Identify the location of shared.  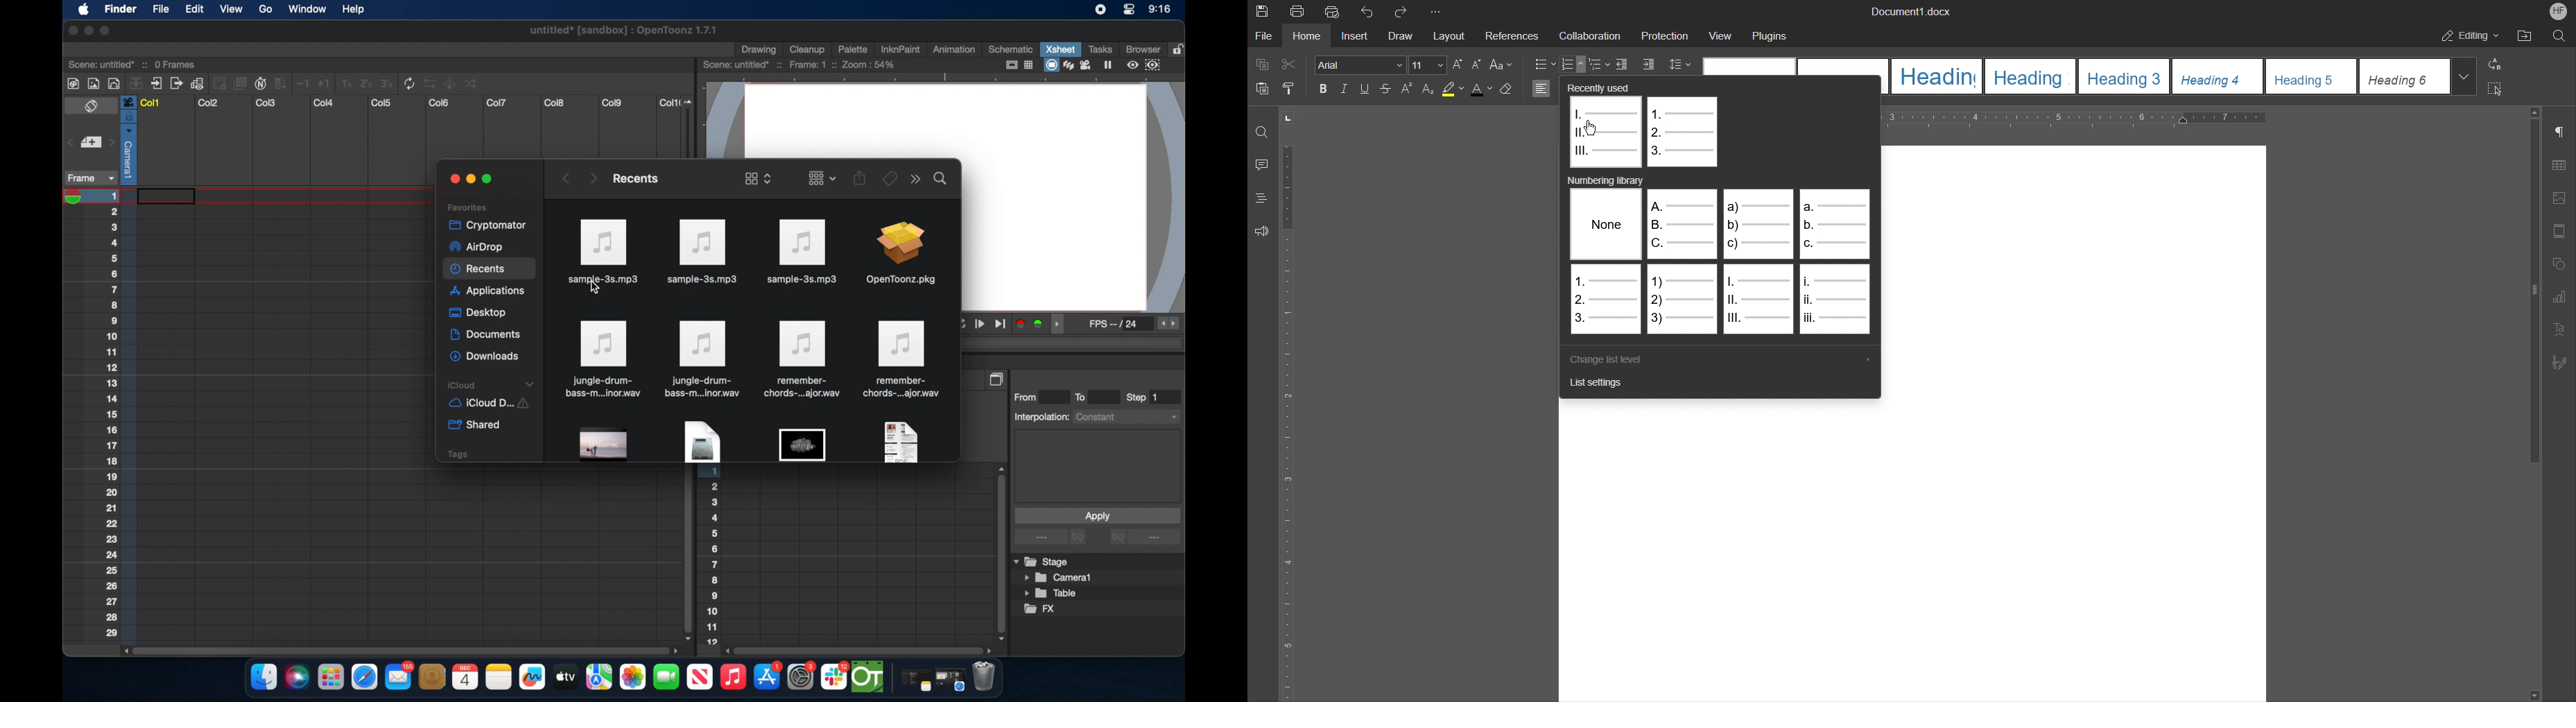
(476, 425).